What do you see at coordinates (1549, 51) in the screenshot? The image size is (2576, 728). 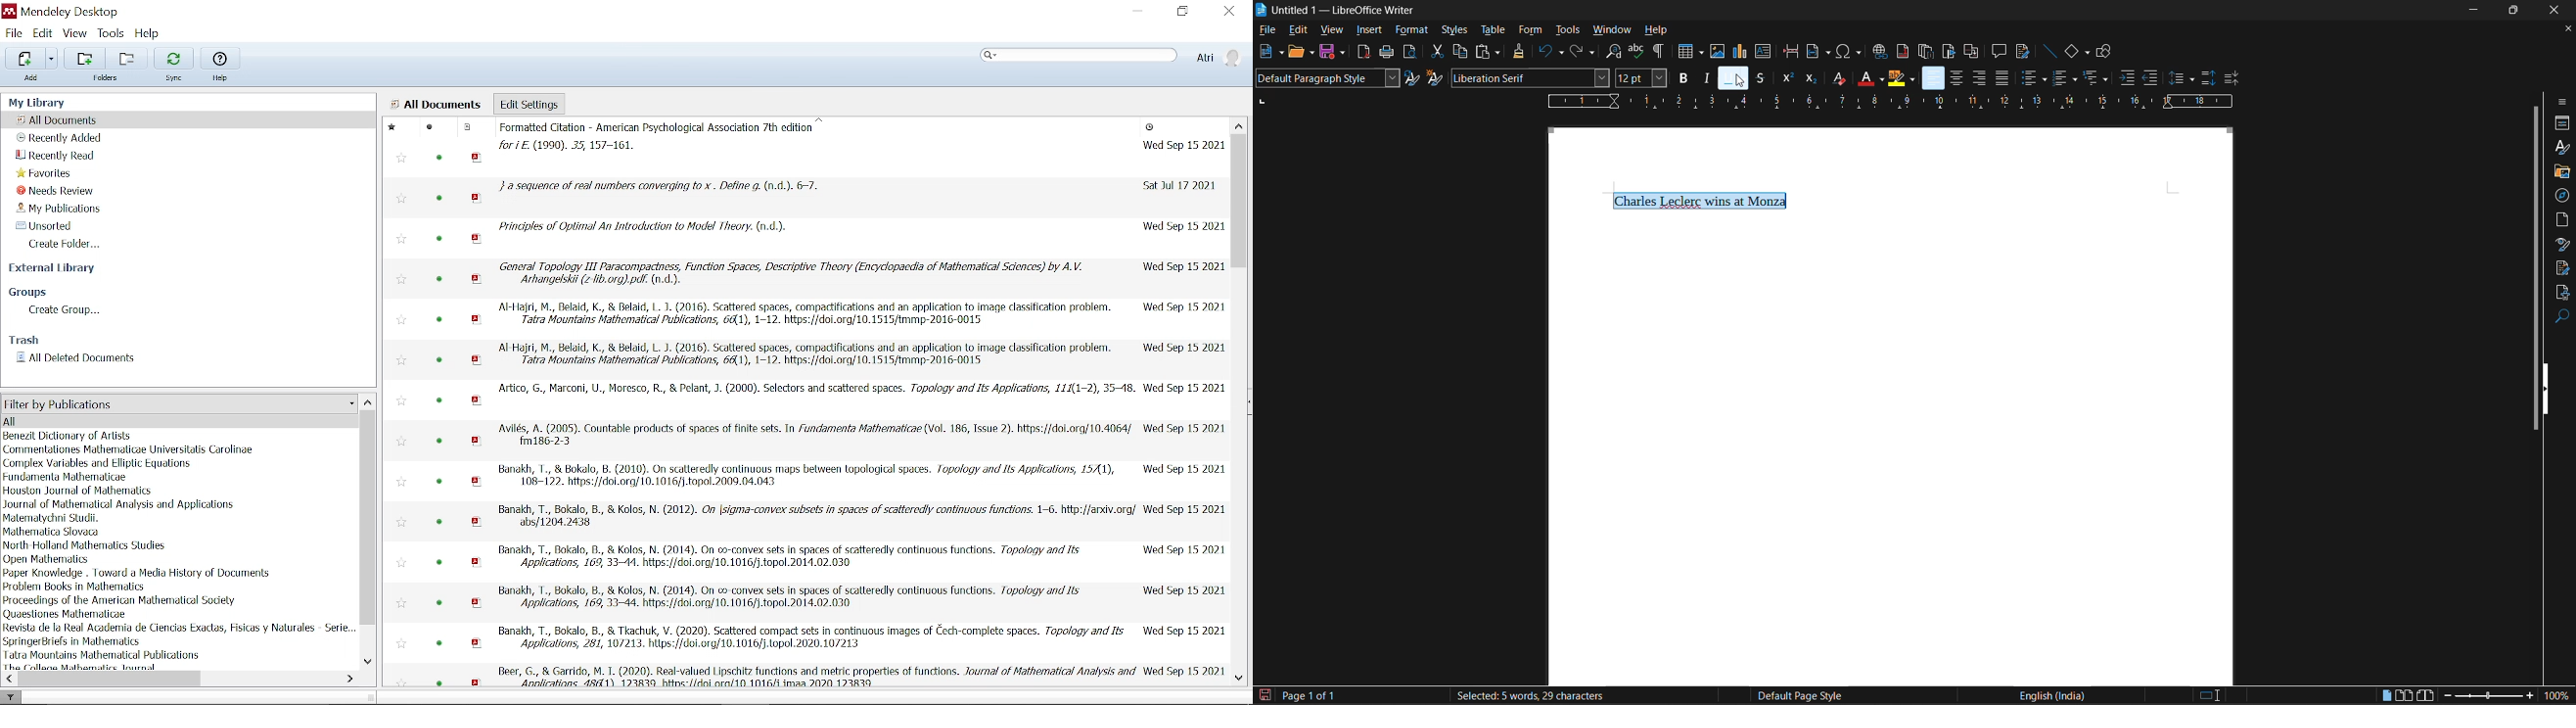 I see `undo` at bounding box center [1549, 51].